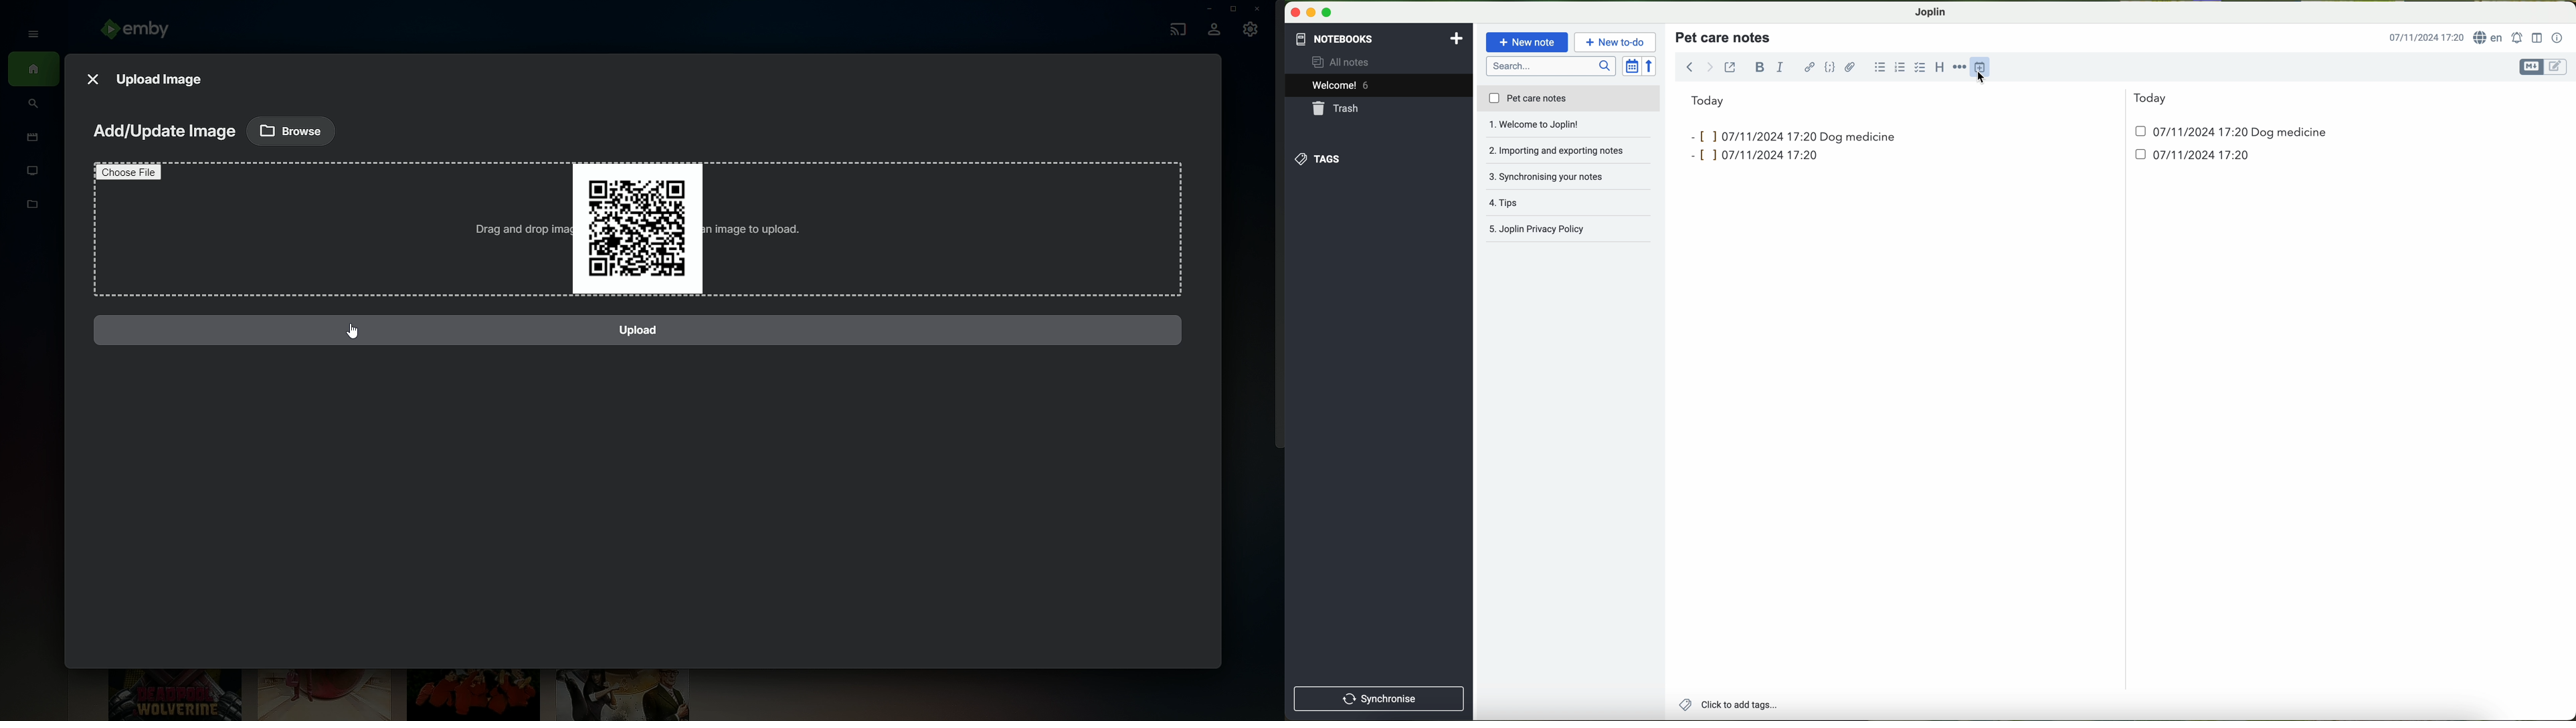 This screenshot has width=2576, height=728. Describe the element at coordinates (92, 76) in the screenshot. I see `Close` at that location.